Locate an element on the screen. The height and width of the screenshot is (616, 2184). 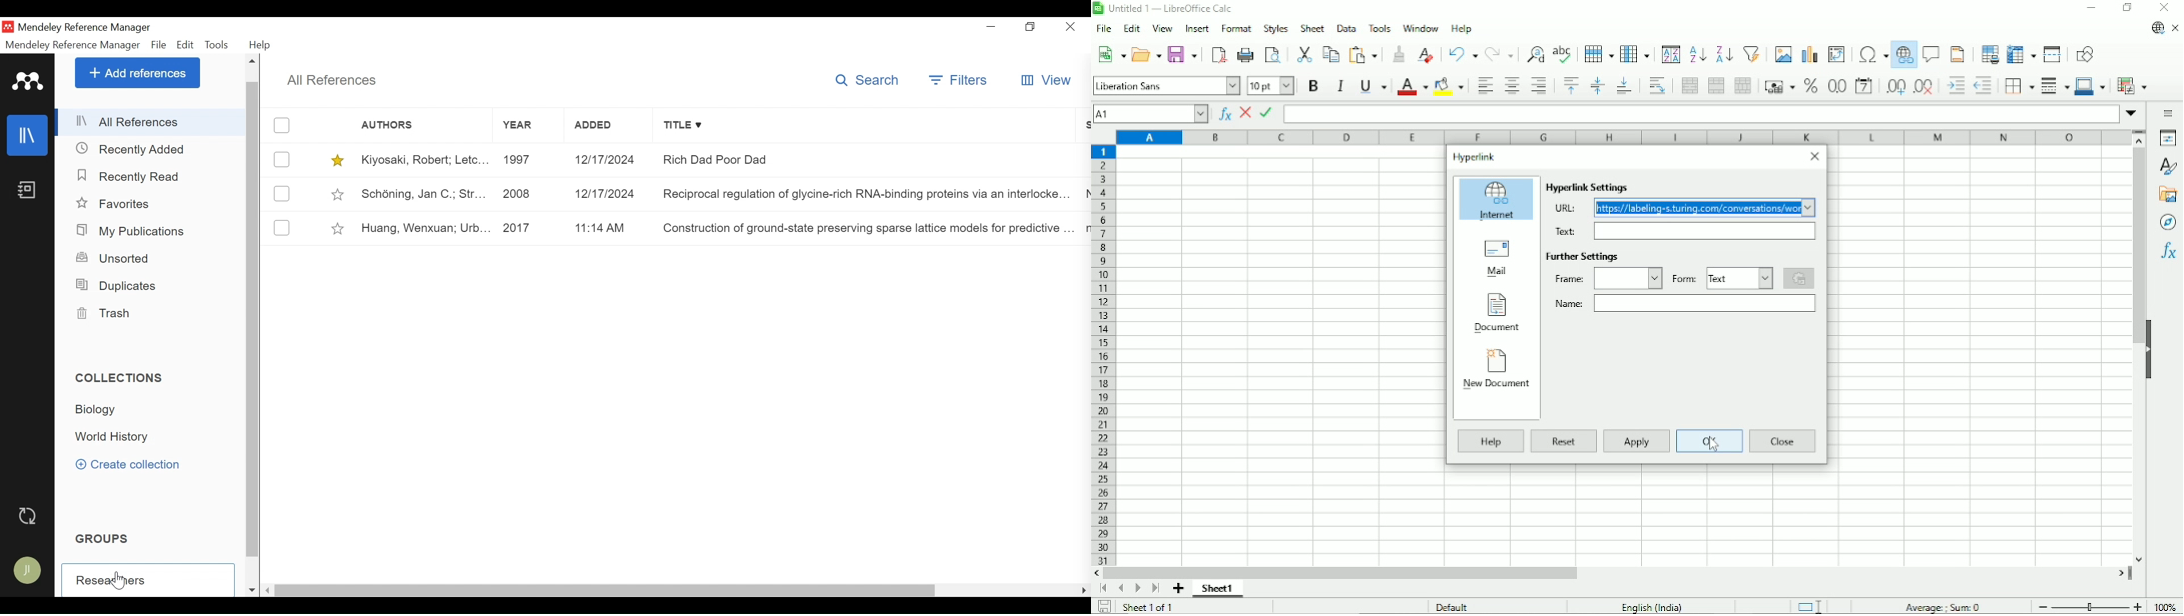
Kiyosaki, Robert; Letc... is located at coordinates (424, 160).